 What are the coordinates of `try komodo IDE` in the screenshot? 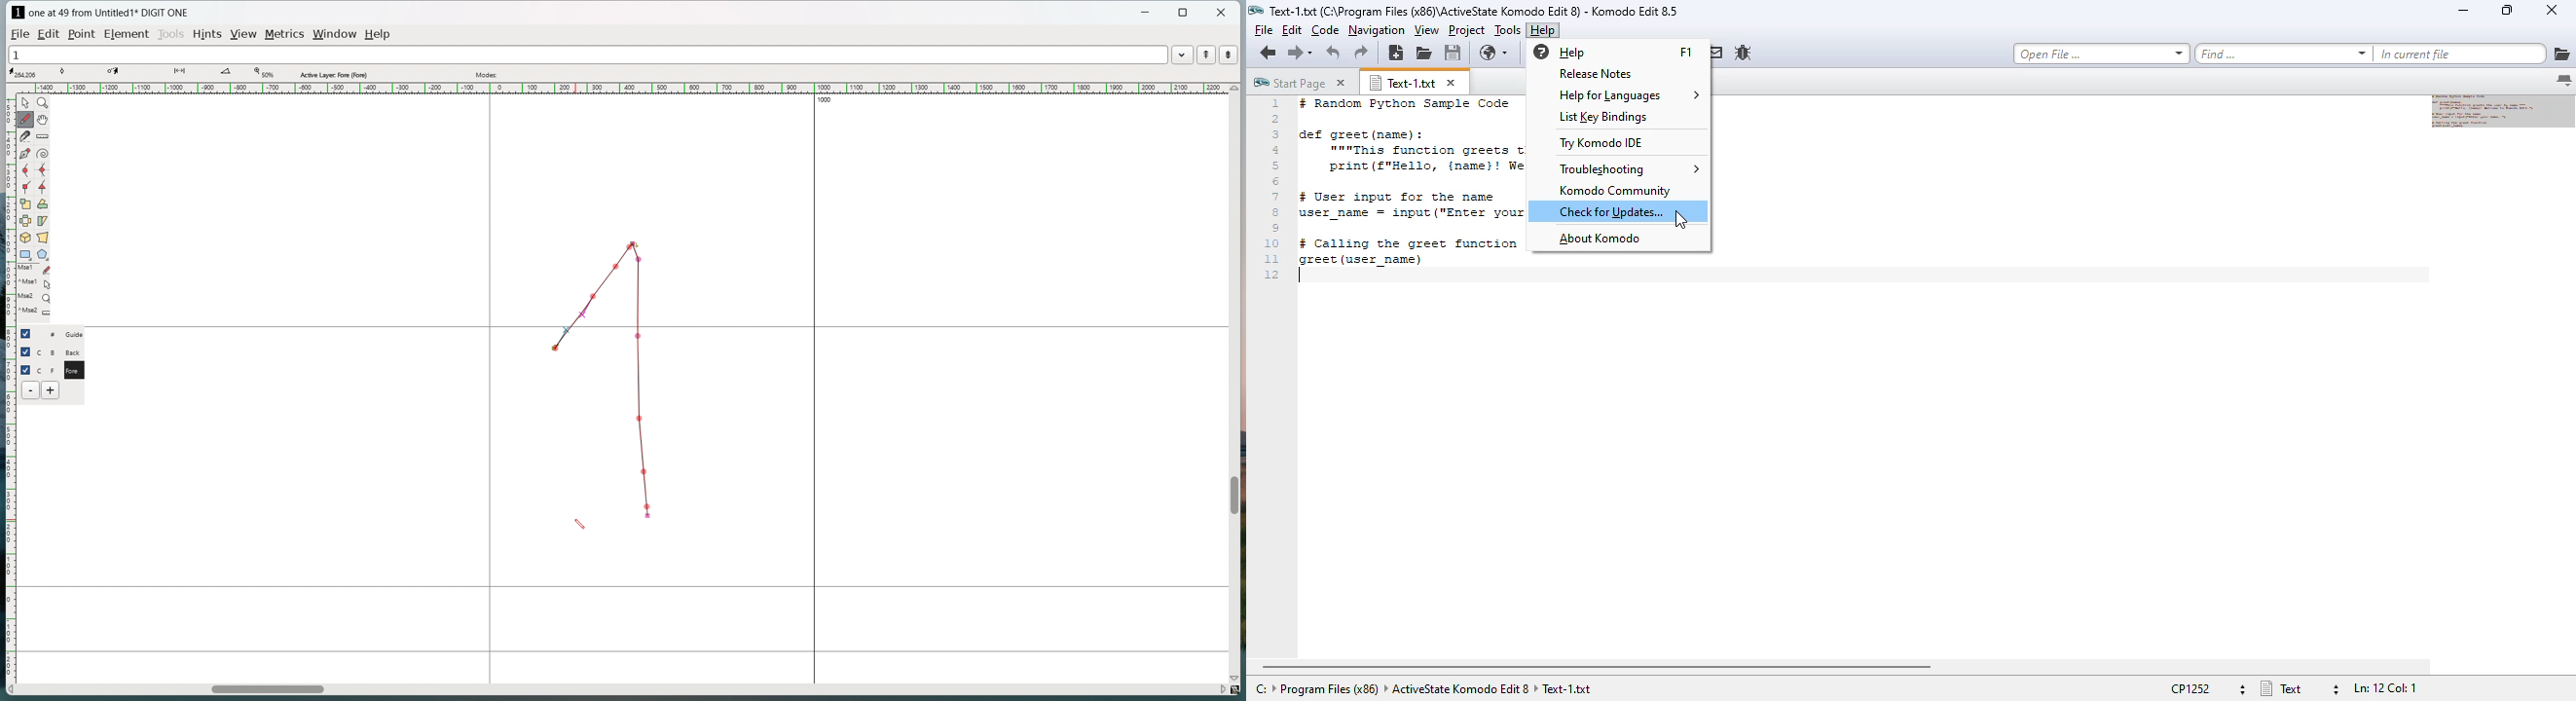 It's located at (1601, 142).